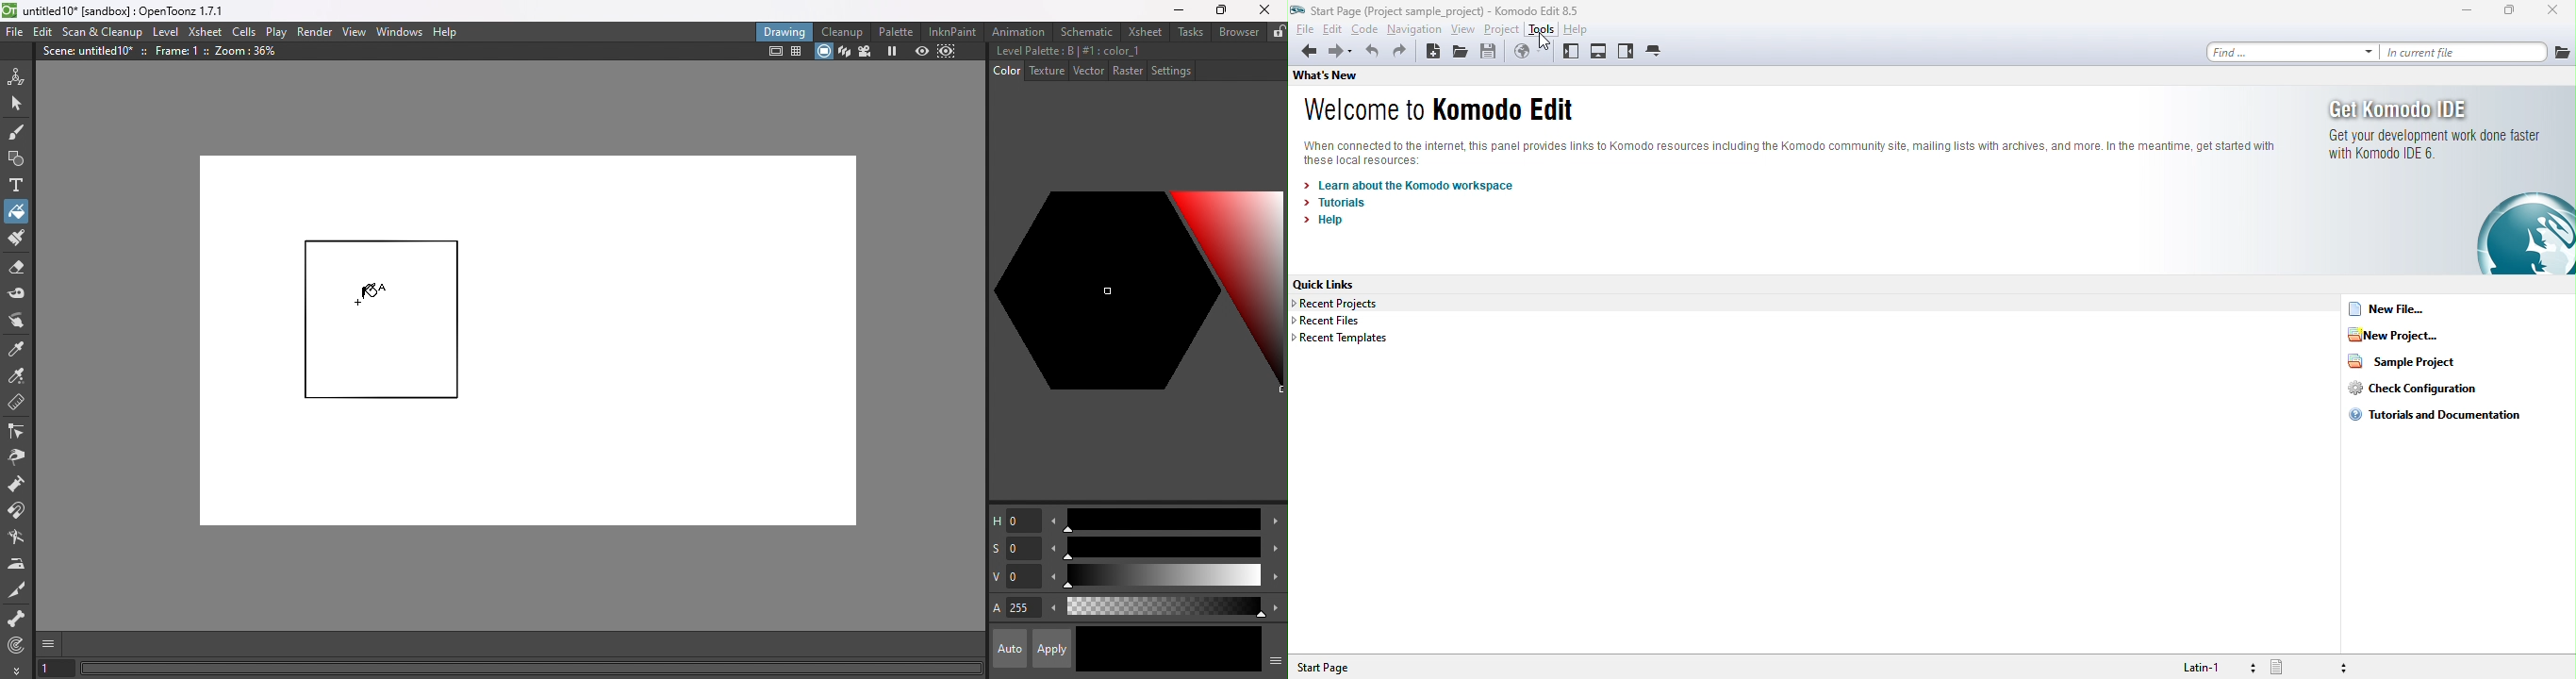 The image size is (2576, 700). What do you see at coordinates (1179, 9) in the screenshot?
I see `Minimize` at bounding box center [1179, 9].